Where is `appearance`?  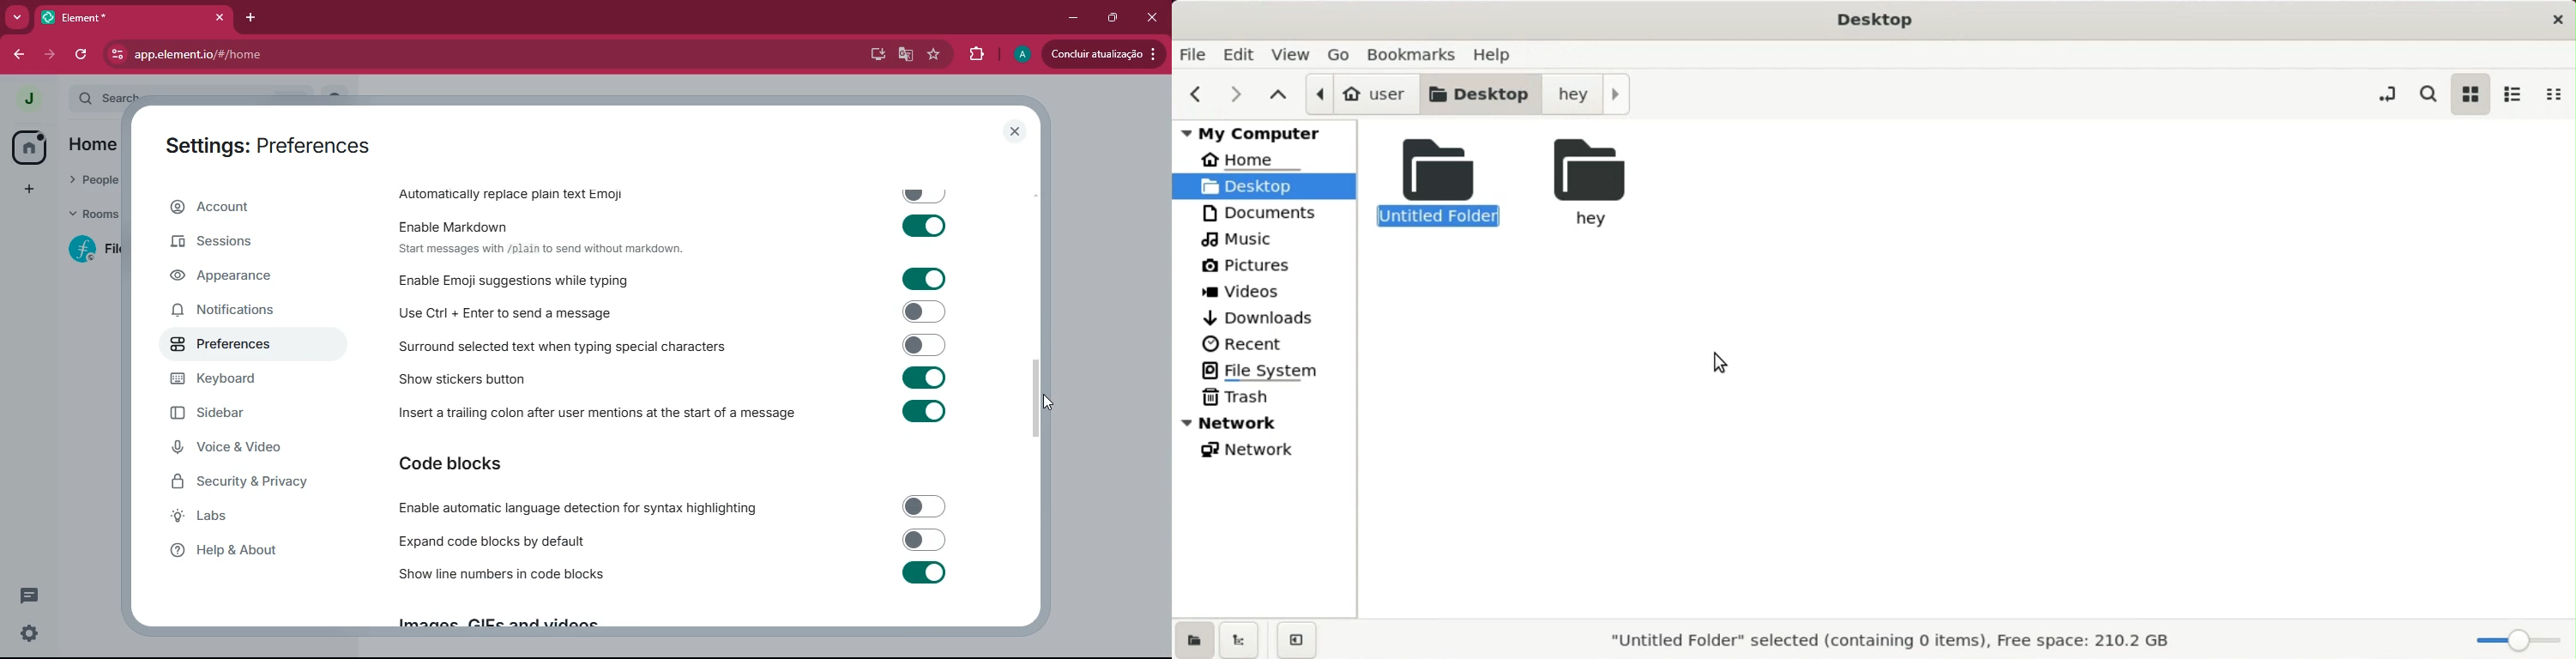
appearance is located at coordinates (251, 277).